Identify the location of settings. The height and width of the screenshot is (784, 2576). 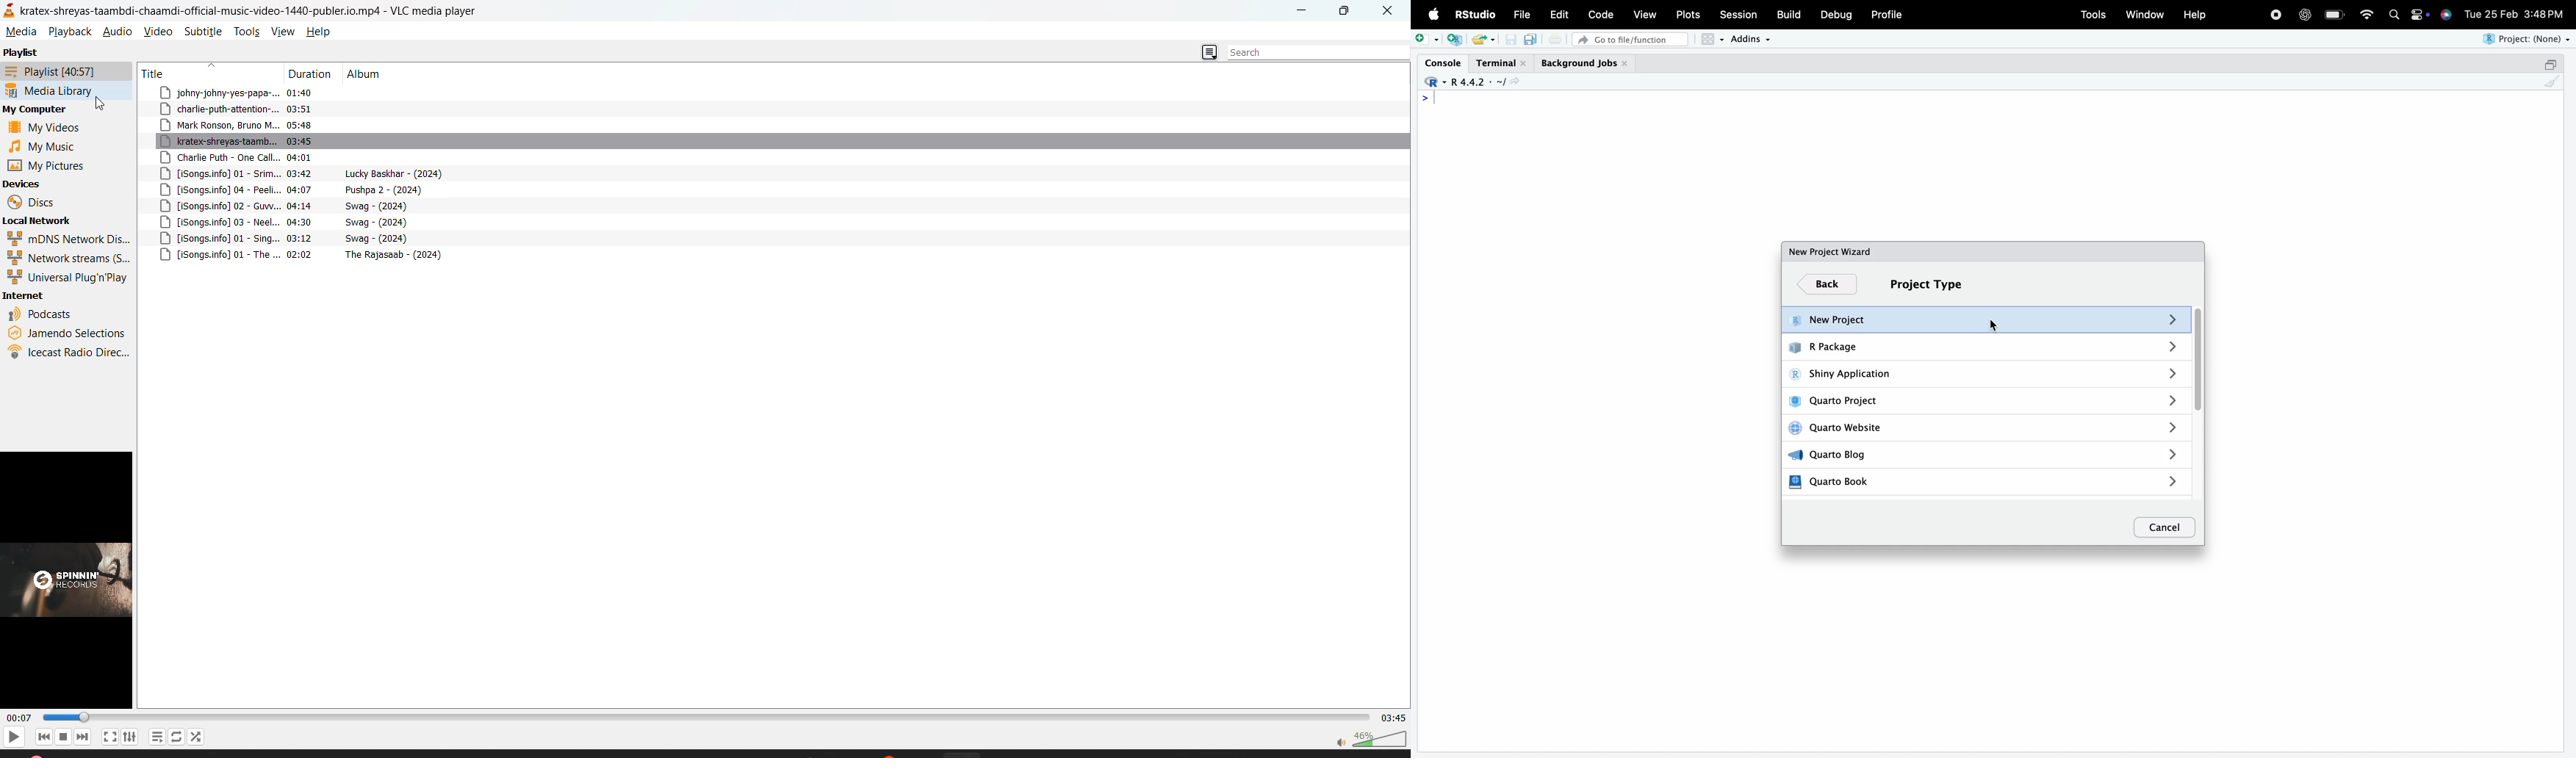
(2420, 15).